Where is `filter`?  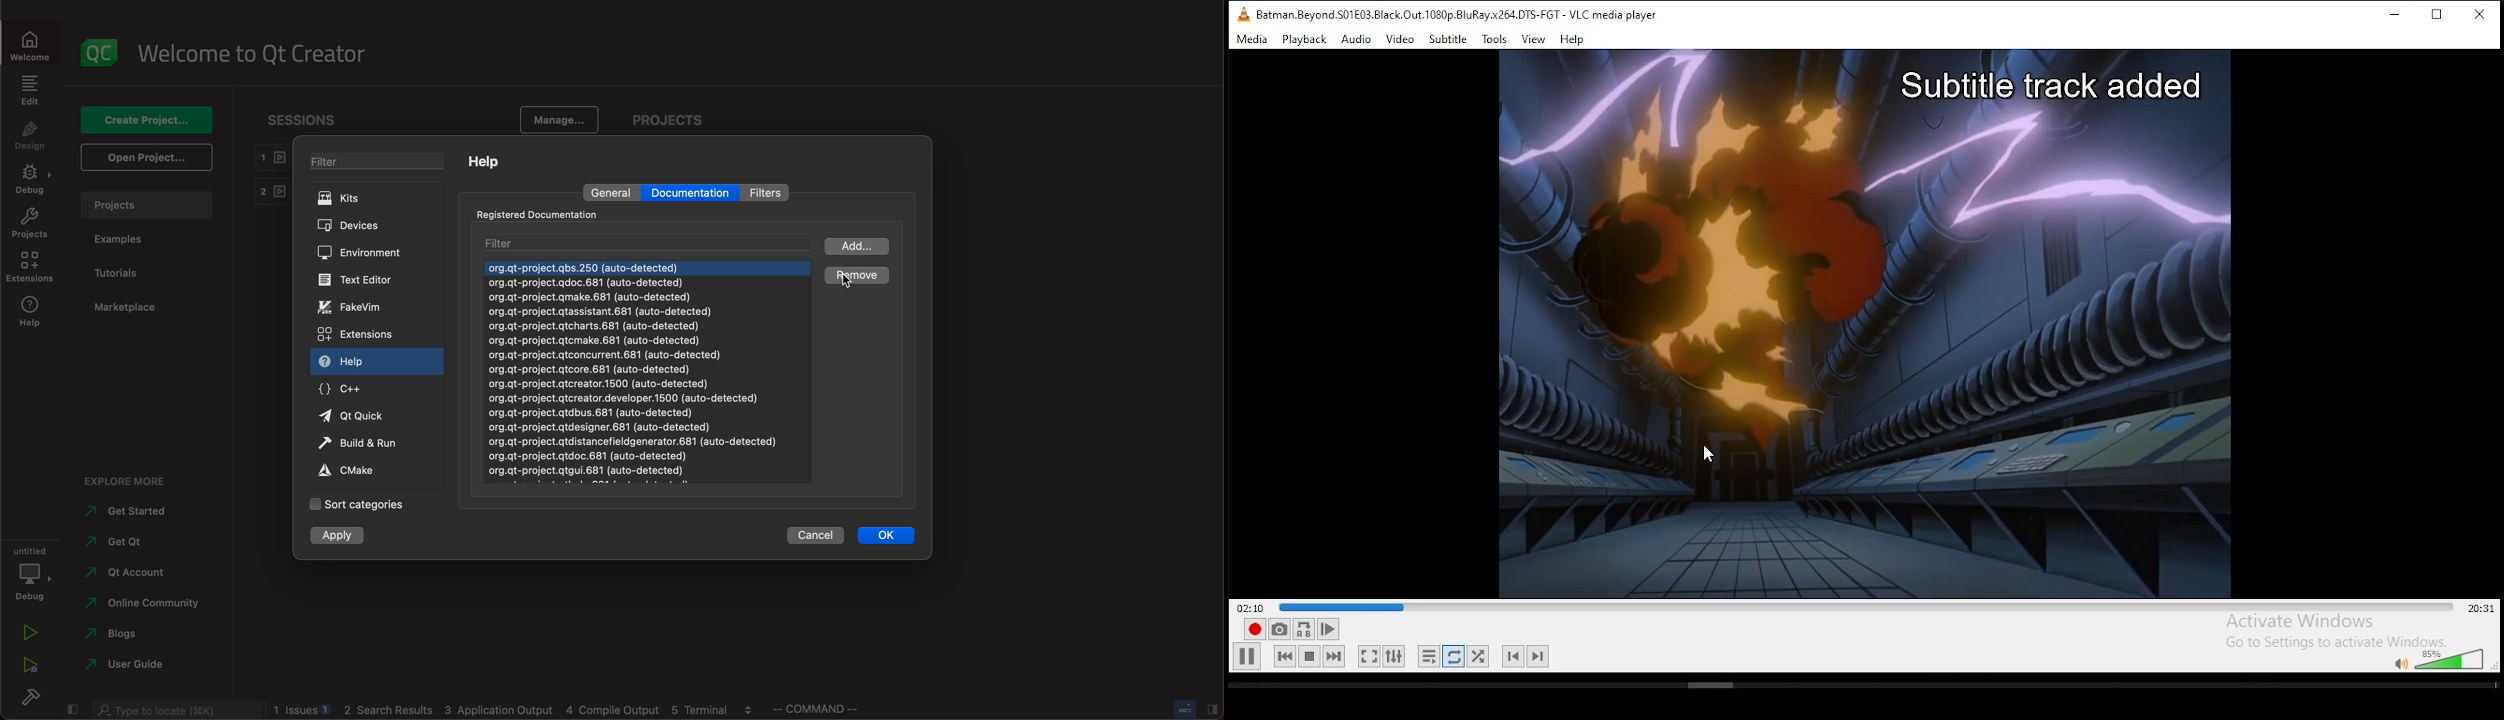
filter is located at coordinates (380, 162).